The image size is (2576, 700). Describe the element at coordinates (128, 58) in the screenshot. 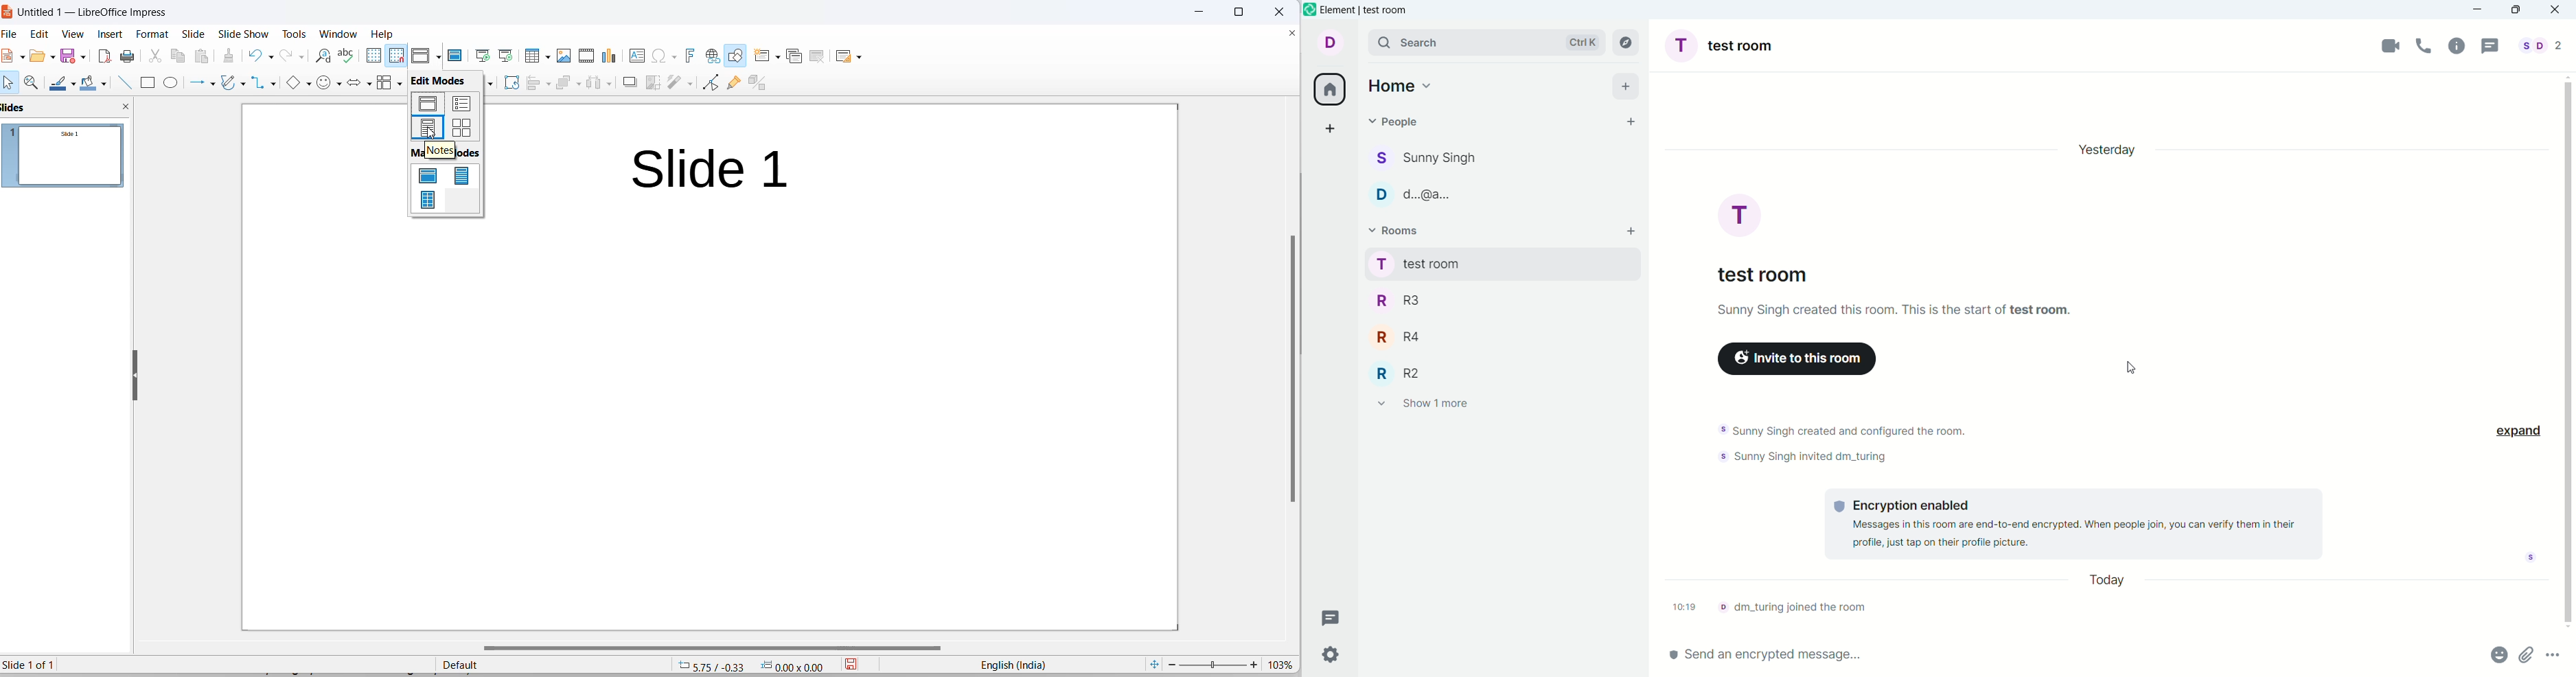

I see `print` at that location.